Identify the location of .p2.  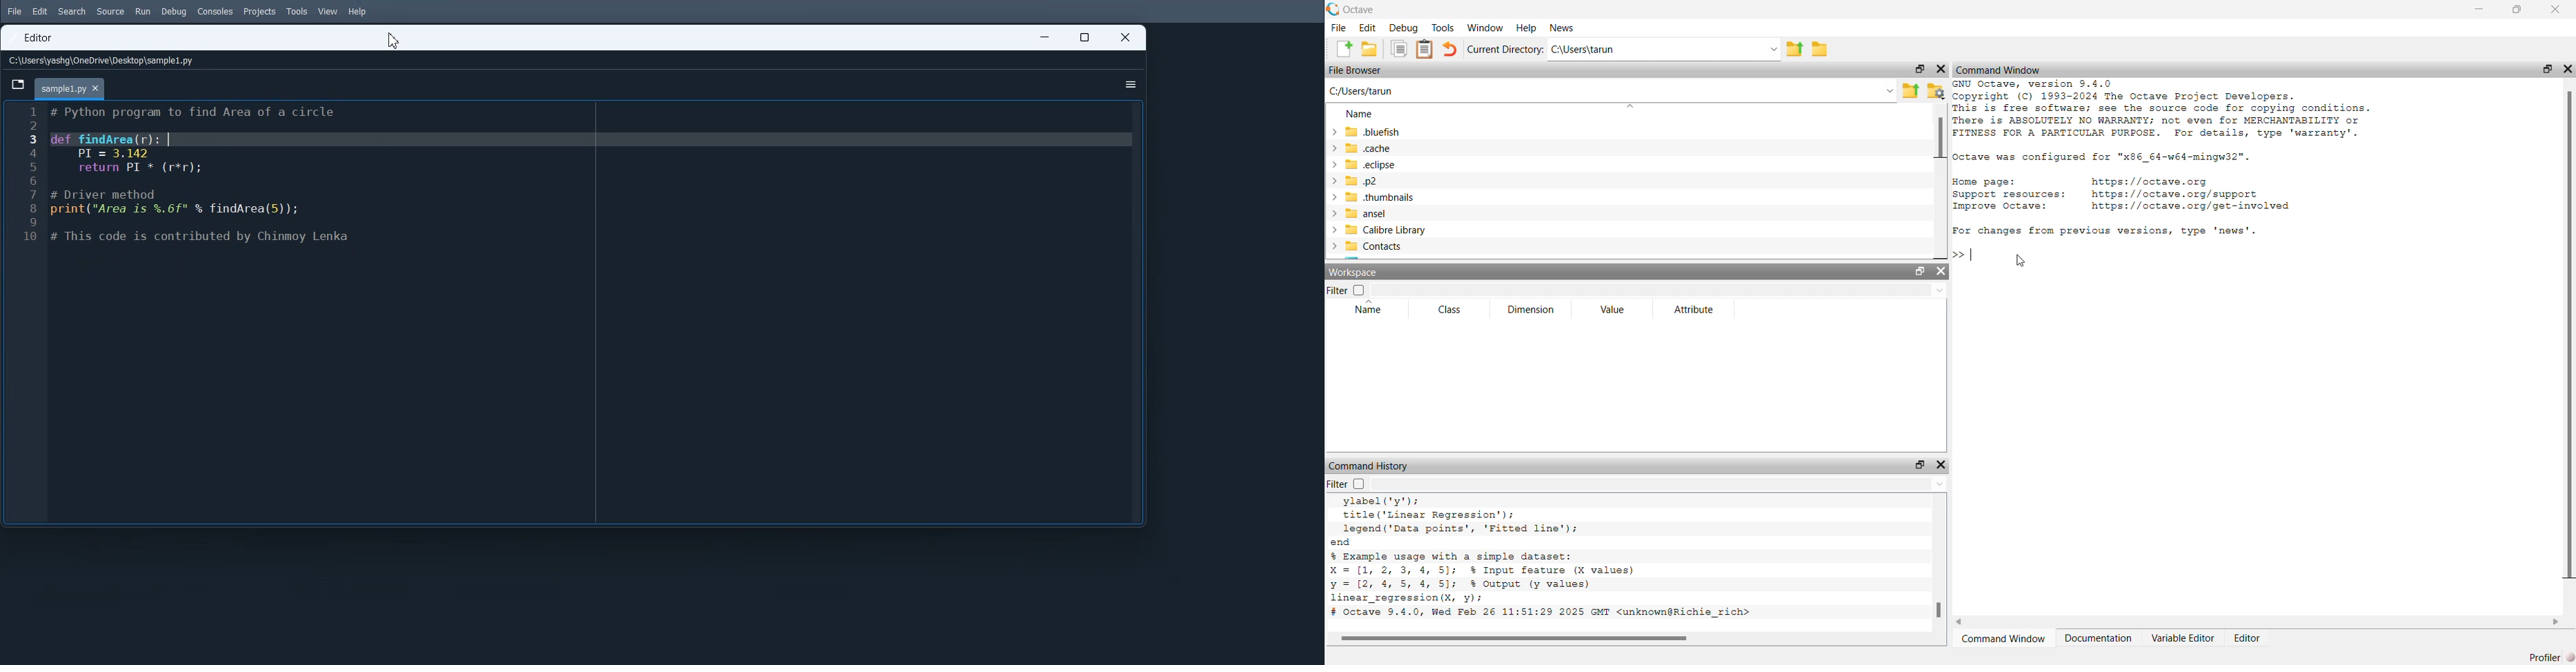
(1410, 181).